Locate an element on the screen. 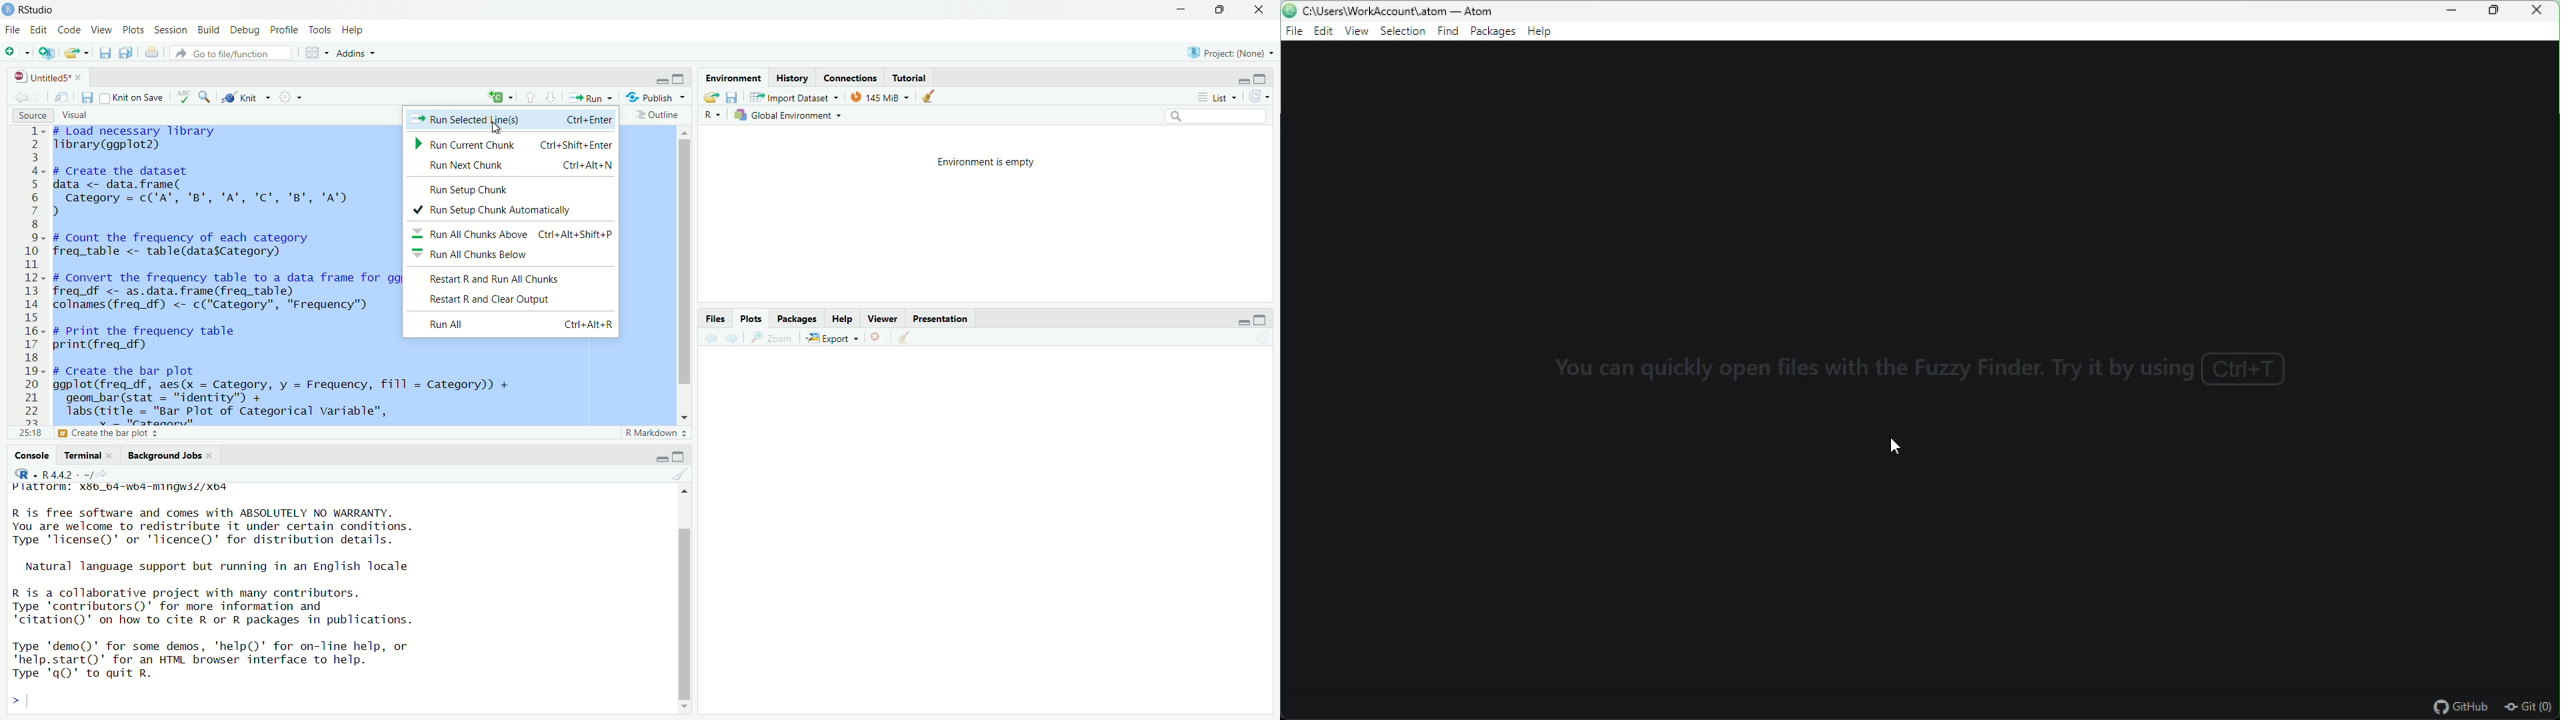 The width and height of the screenshot is (2576, 728). back is located at coordinates (714, 339).